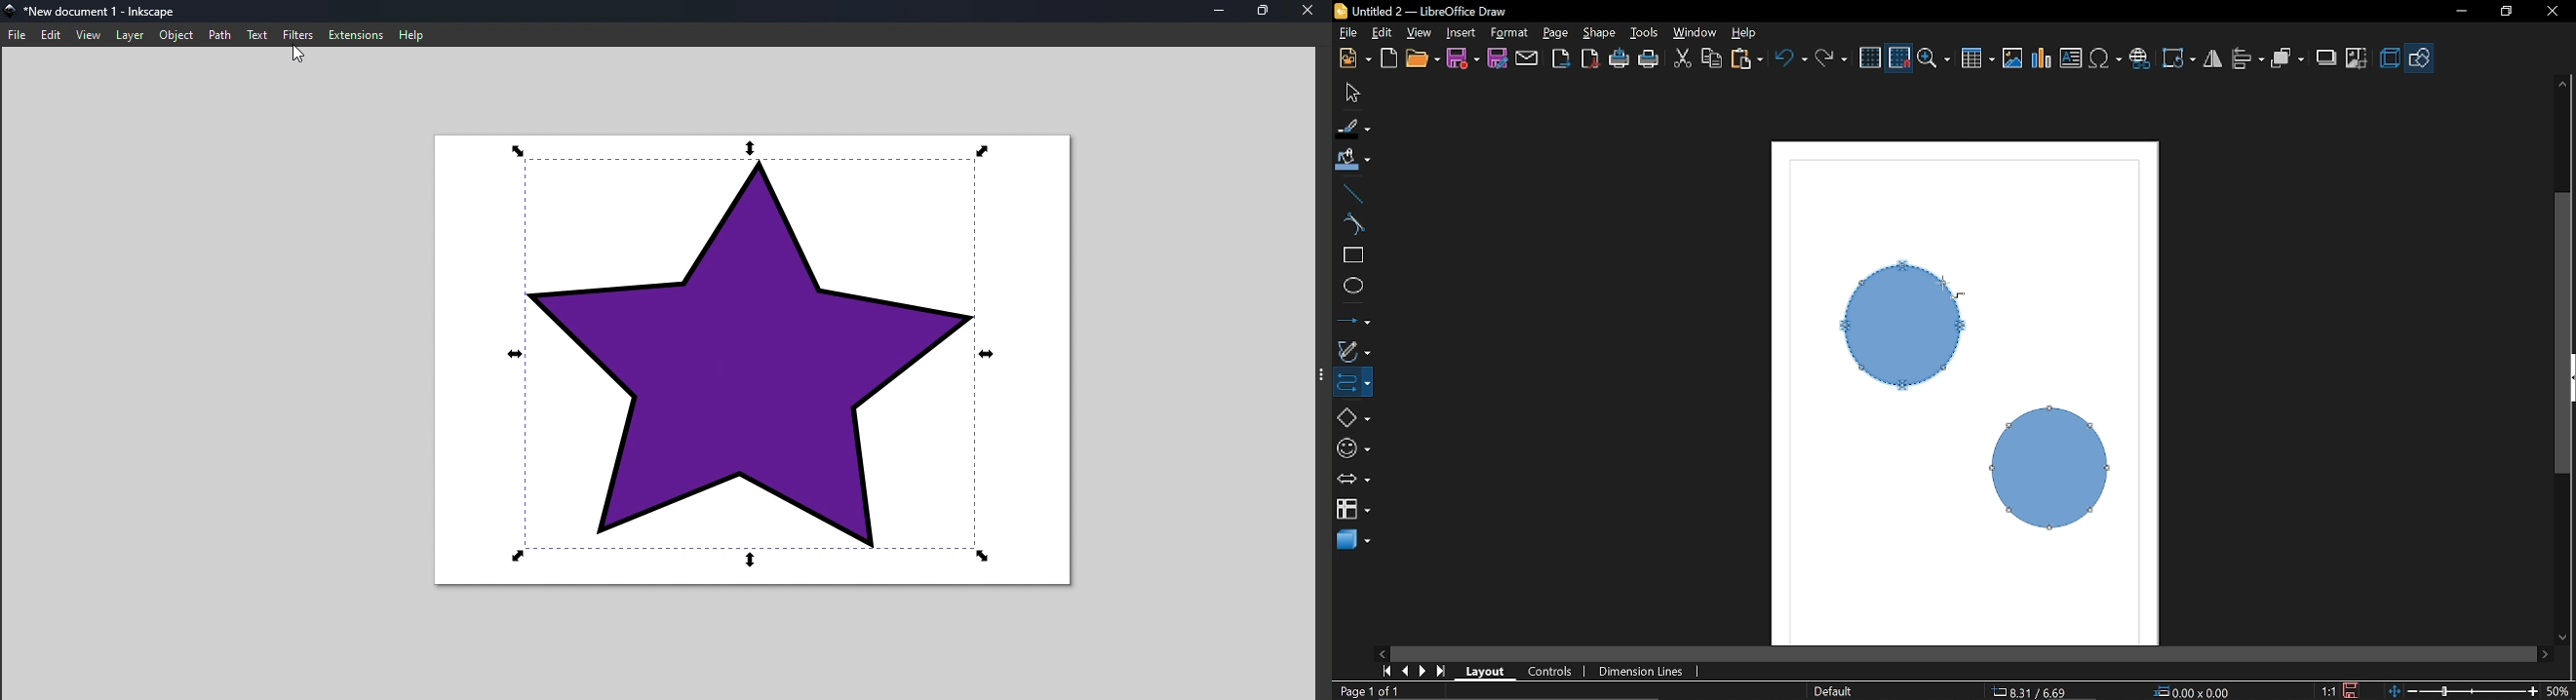  I want to click on Page, so click(1557, 34).